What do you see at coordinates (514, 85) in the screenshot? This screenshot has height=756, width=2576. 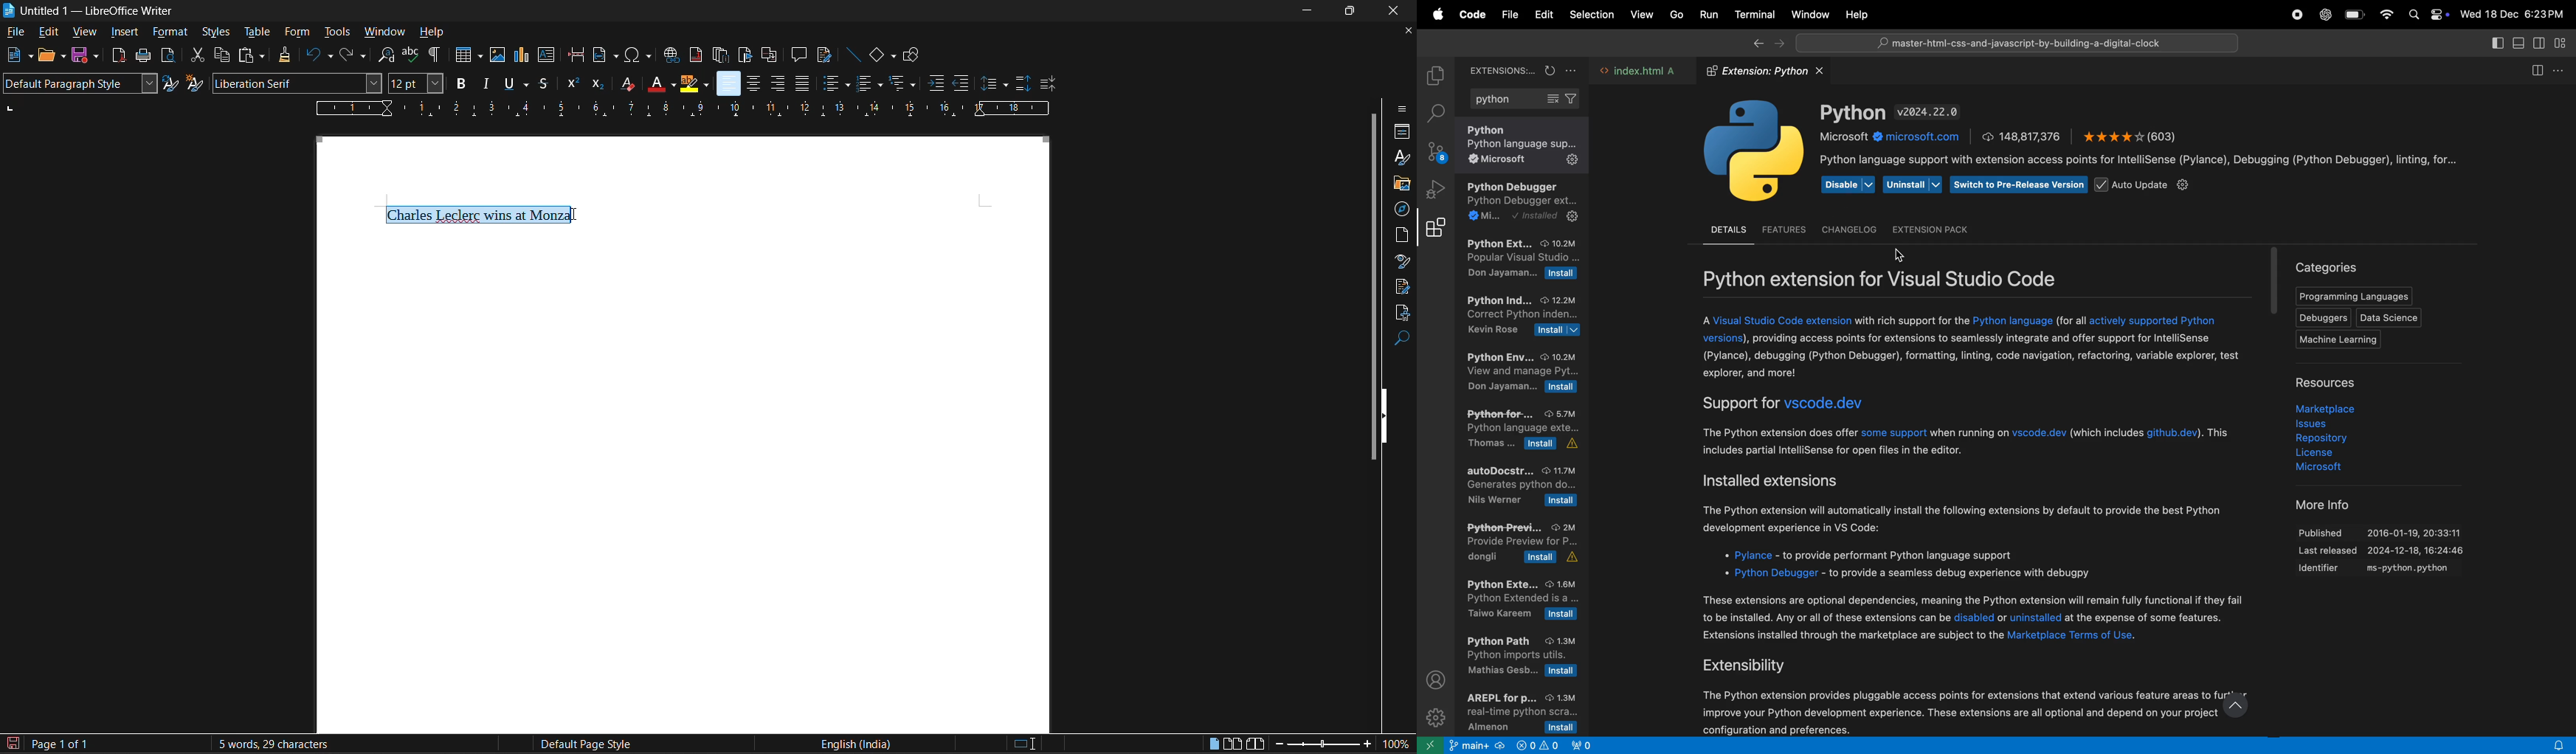 I see `underline` at bounding box center [514, 85].